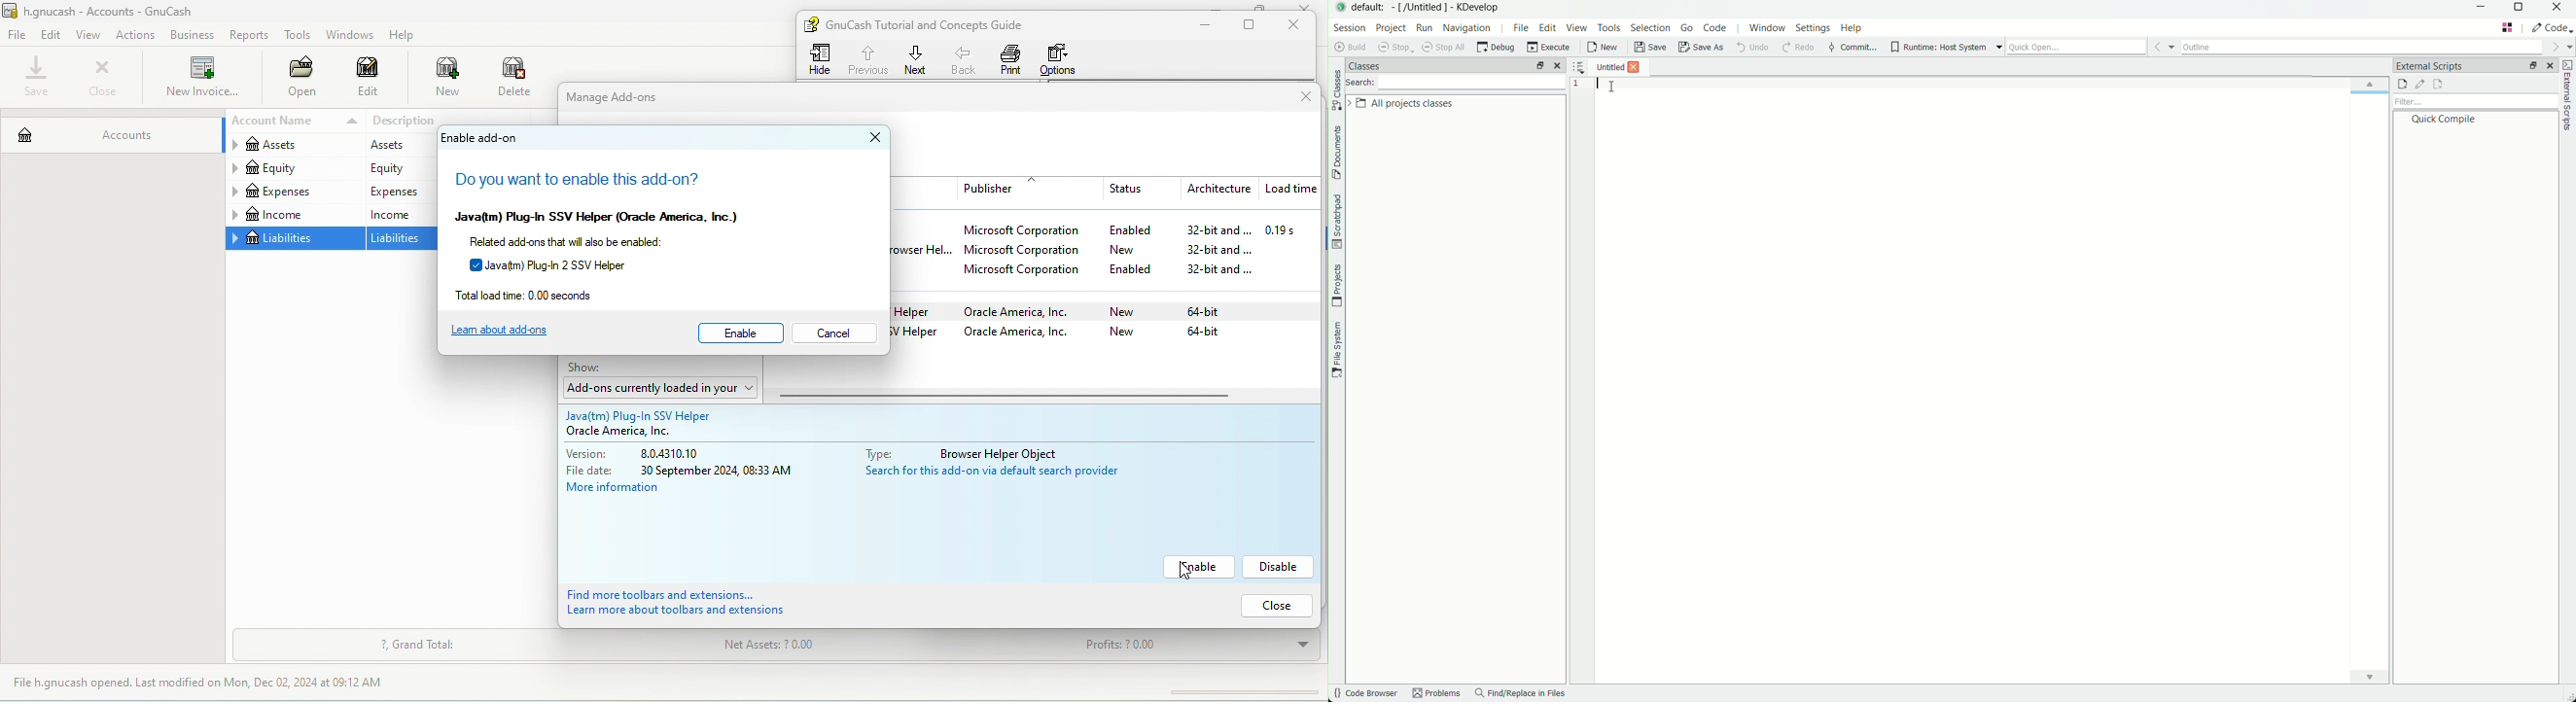 This screenshot has width=2576, height=728. I want to click on enabled, so click(1130, 231).